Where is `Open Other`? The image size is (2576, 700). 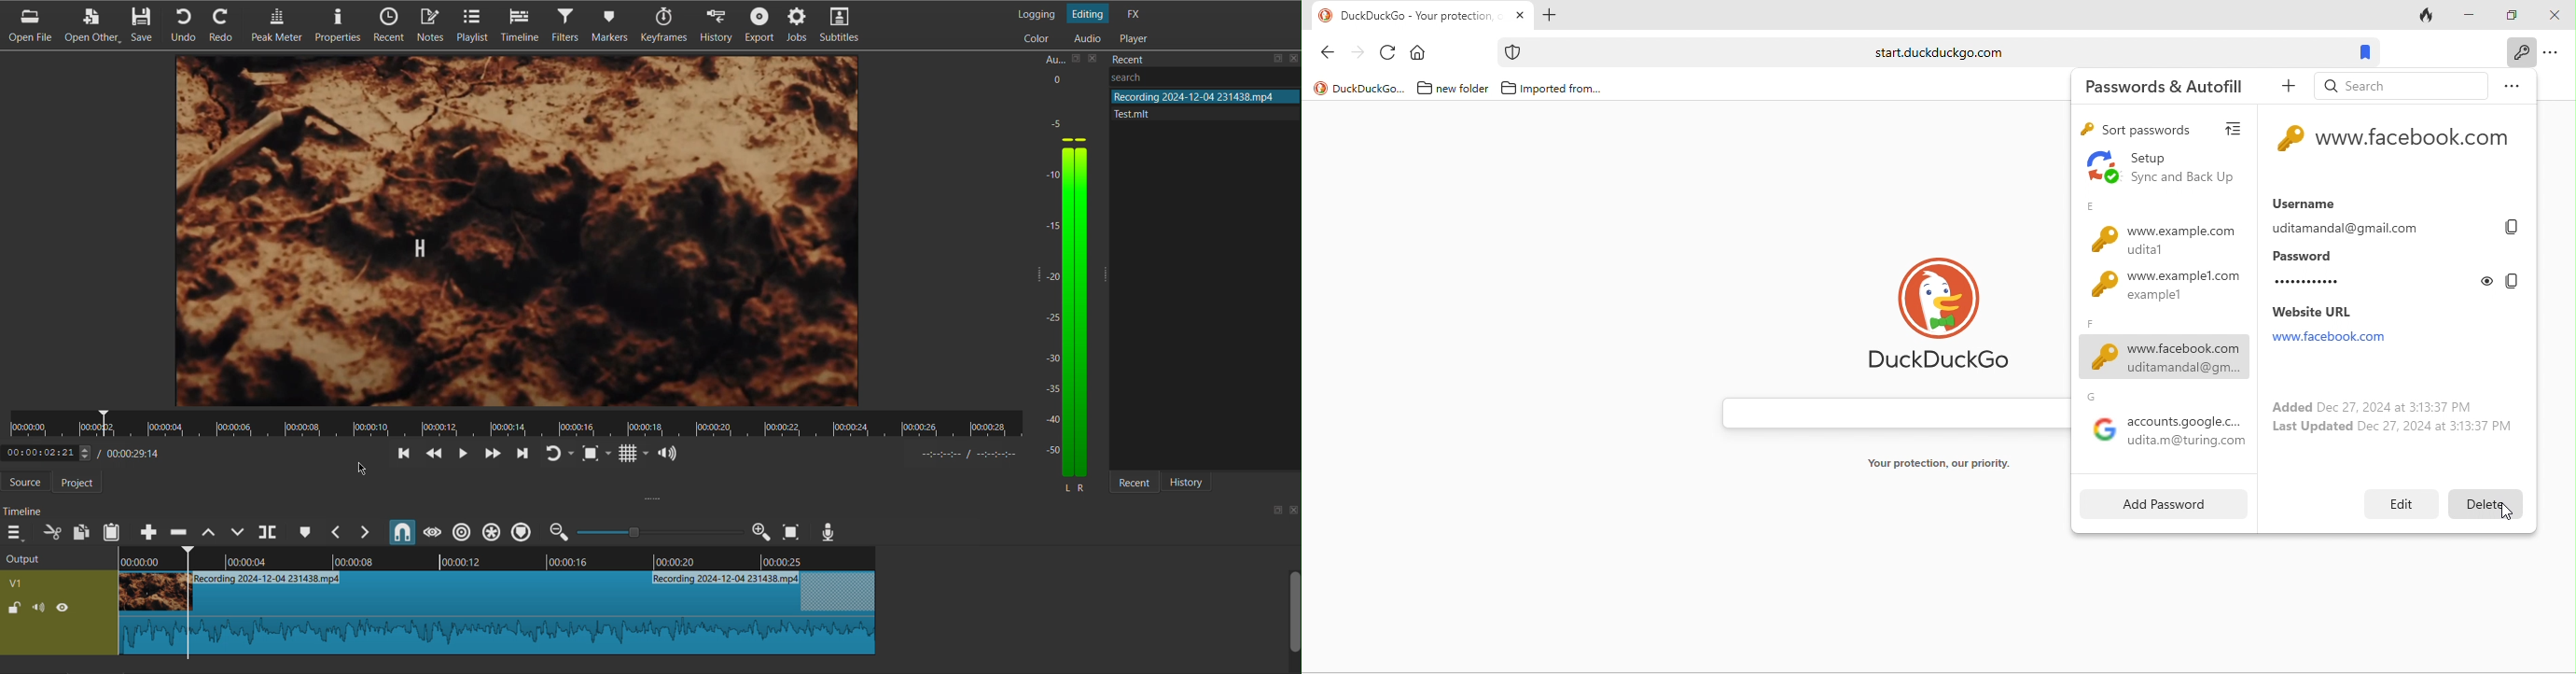
Open Other is located at coordinates (94, 24).